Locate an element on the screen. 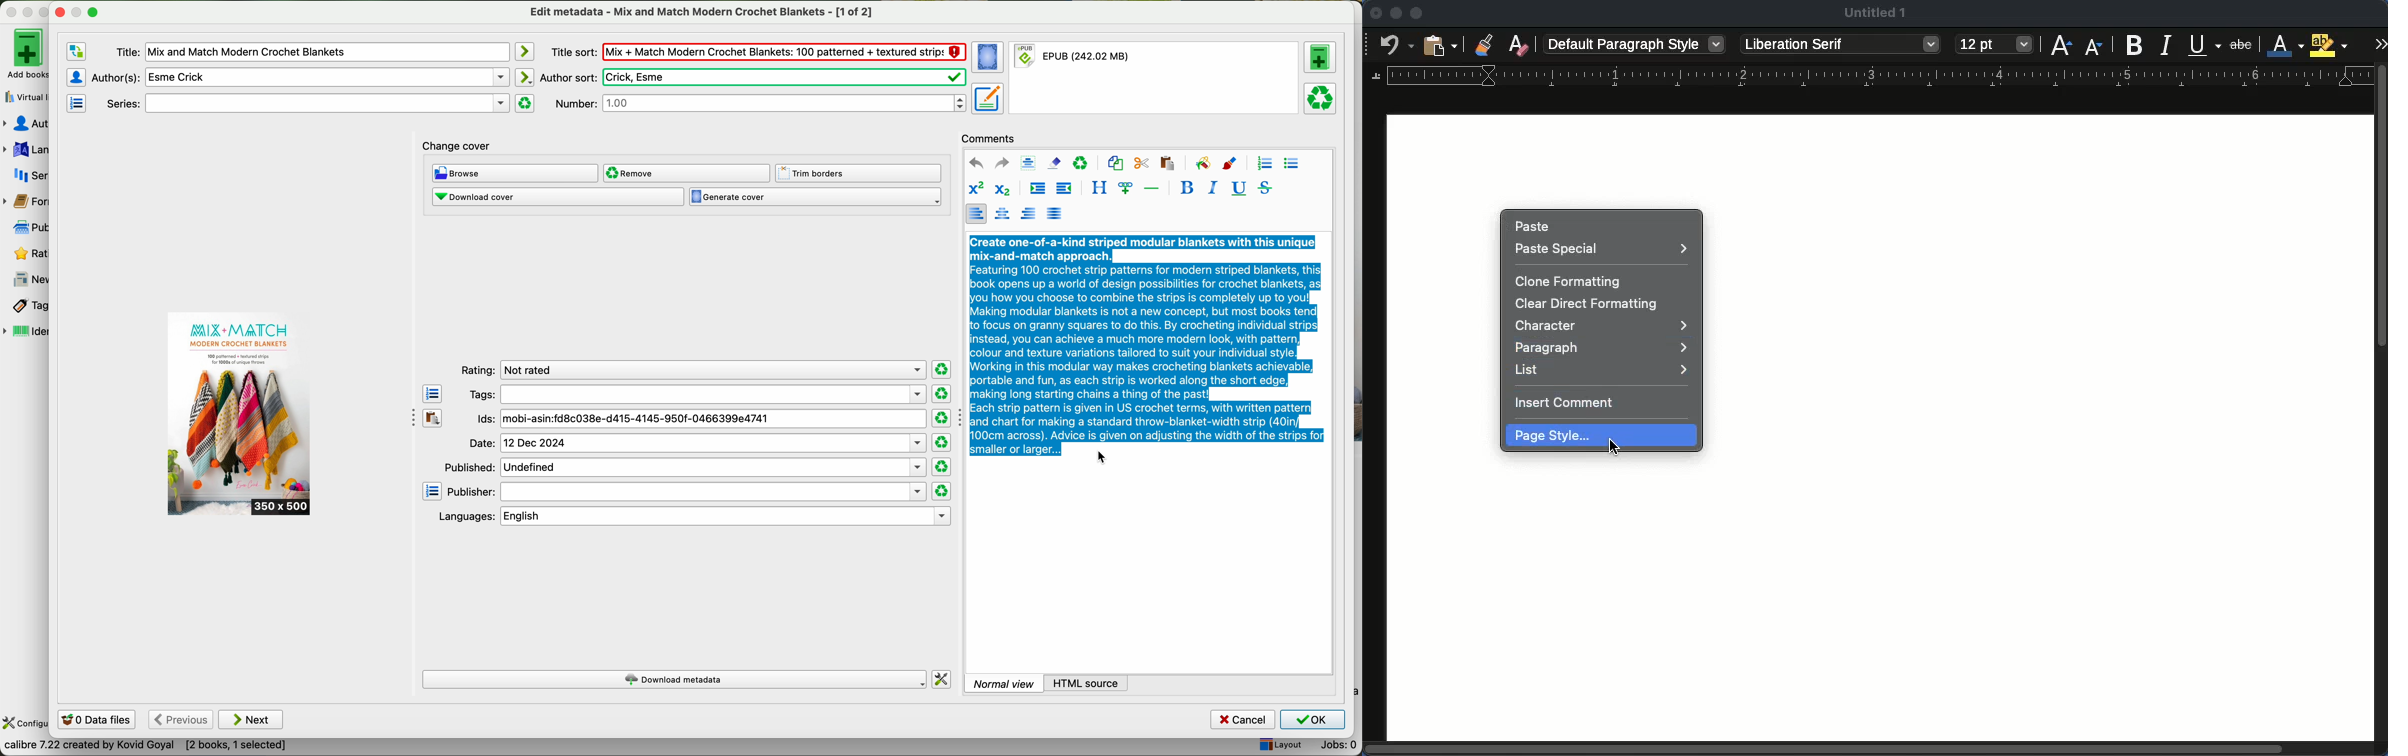  expand is located at coordinates (2380, 45).